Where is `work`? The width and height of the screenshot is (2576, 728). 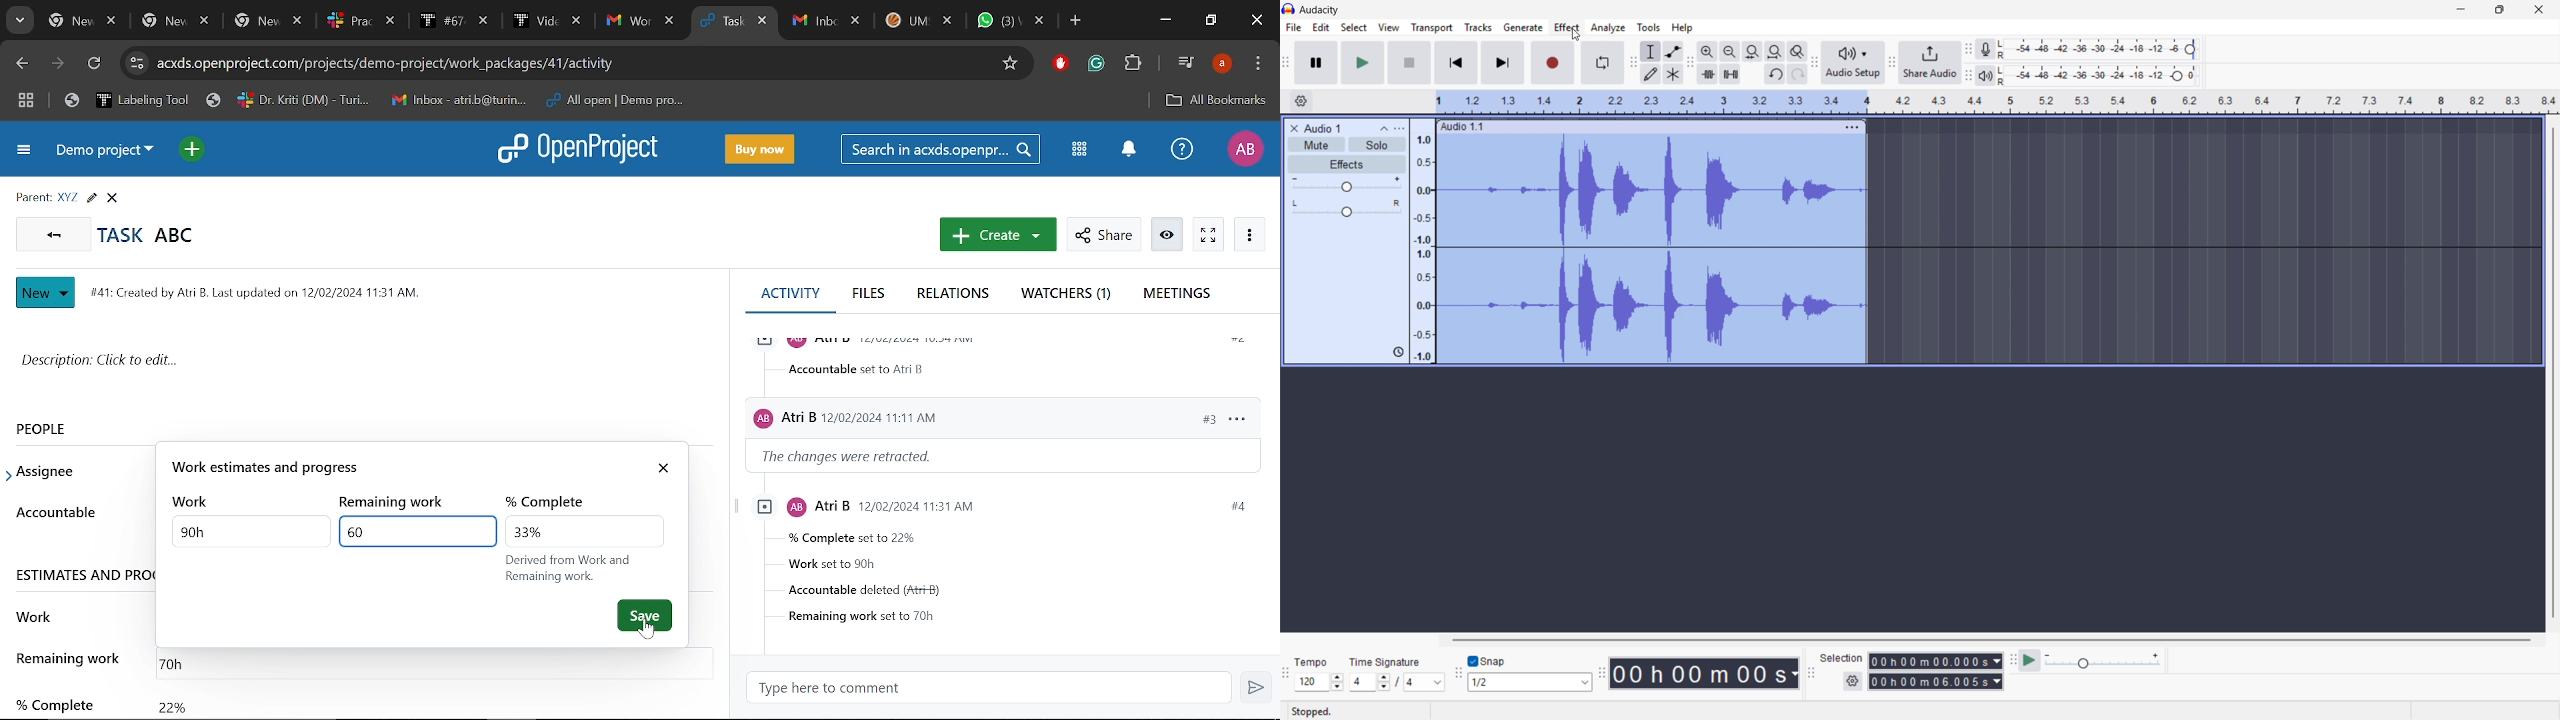 work is located at coordinates (195, 502).